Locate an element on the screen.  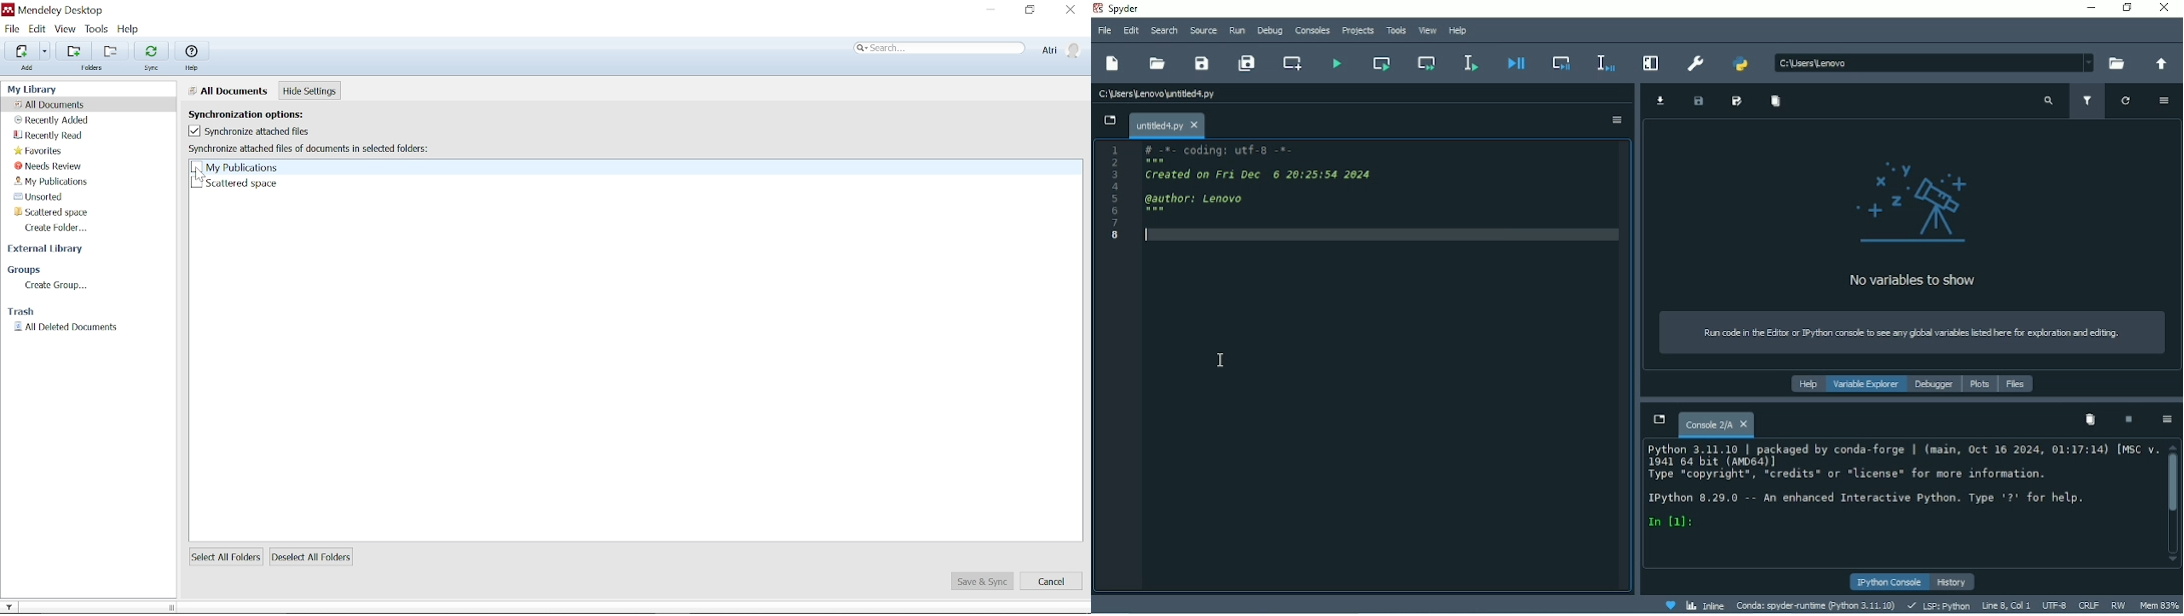
Save data as is located at coordinates (1736, 103).